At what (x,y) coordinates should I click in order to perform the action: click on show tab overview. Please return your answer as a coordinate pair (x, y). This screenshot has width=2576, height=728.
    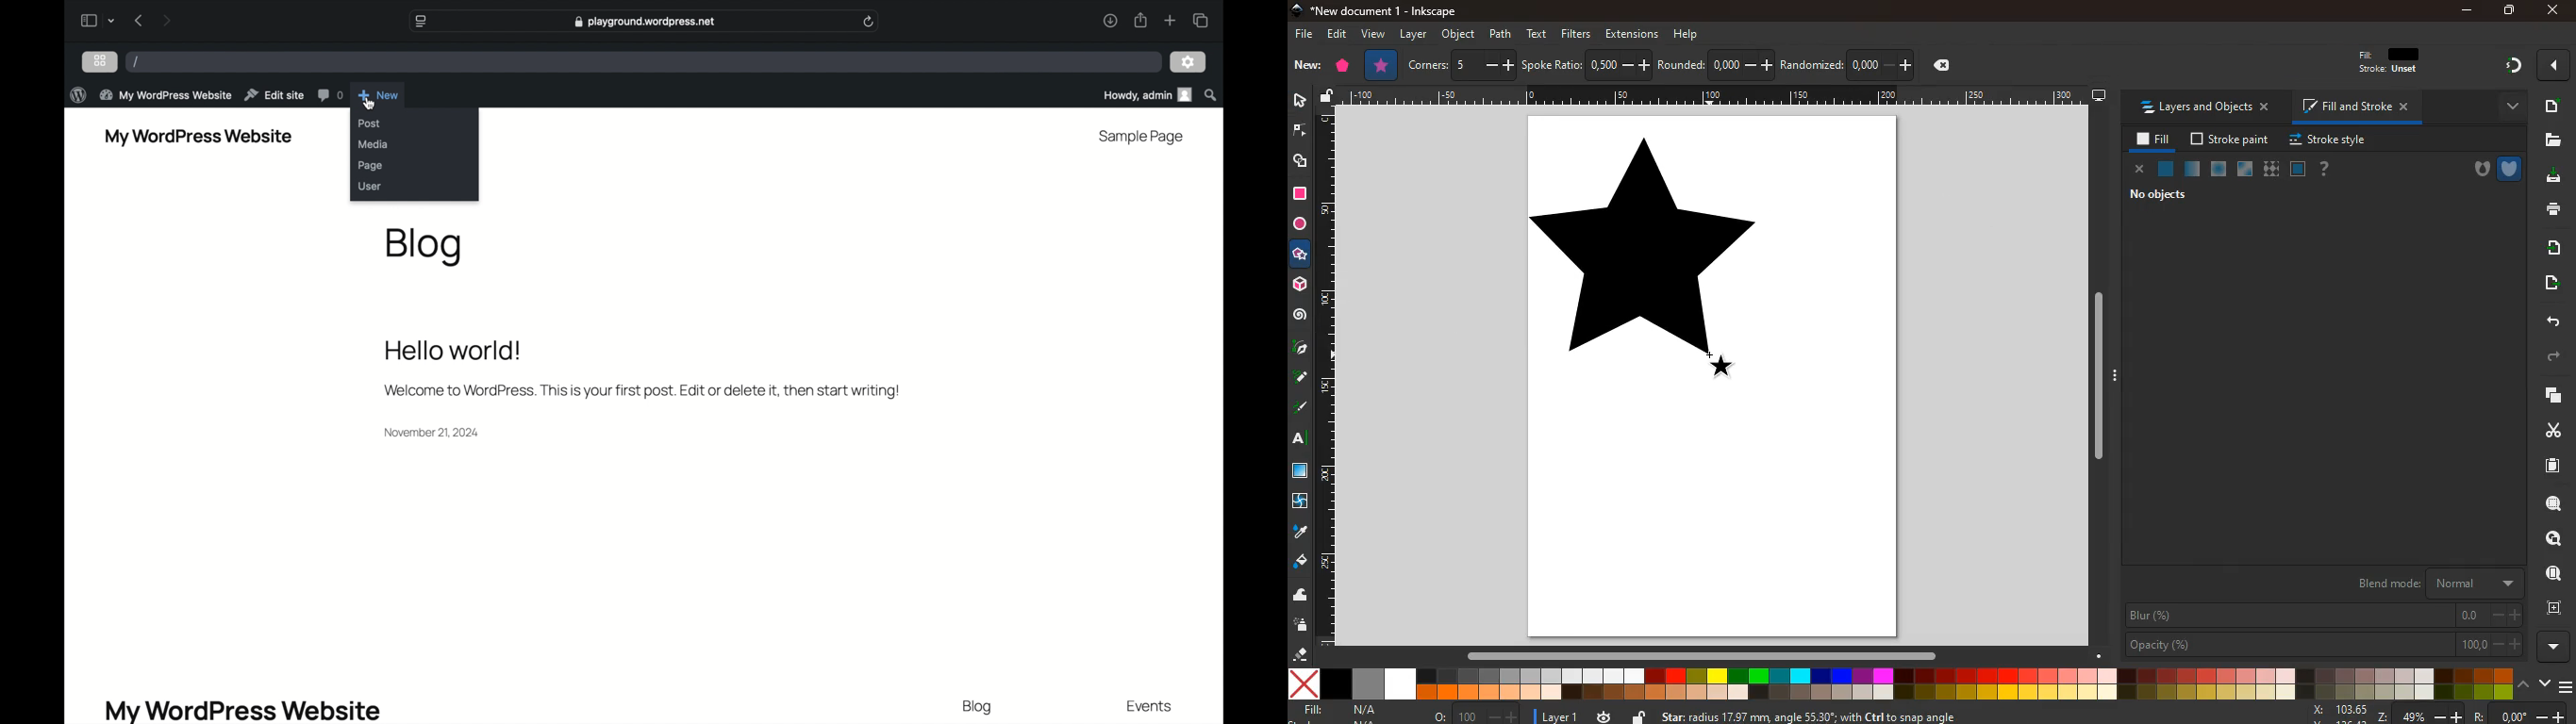
    Looking at the image, I should click on (1202, 21).